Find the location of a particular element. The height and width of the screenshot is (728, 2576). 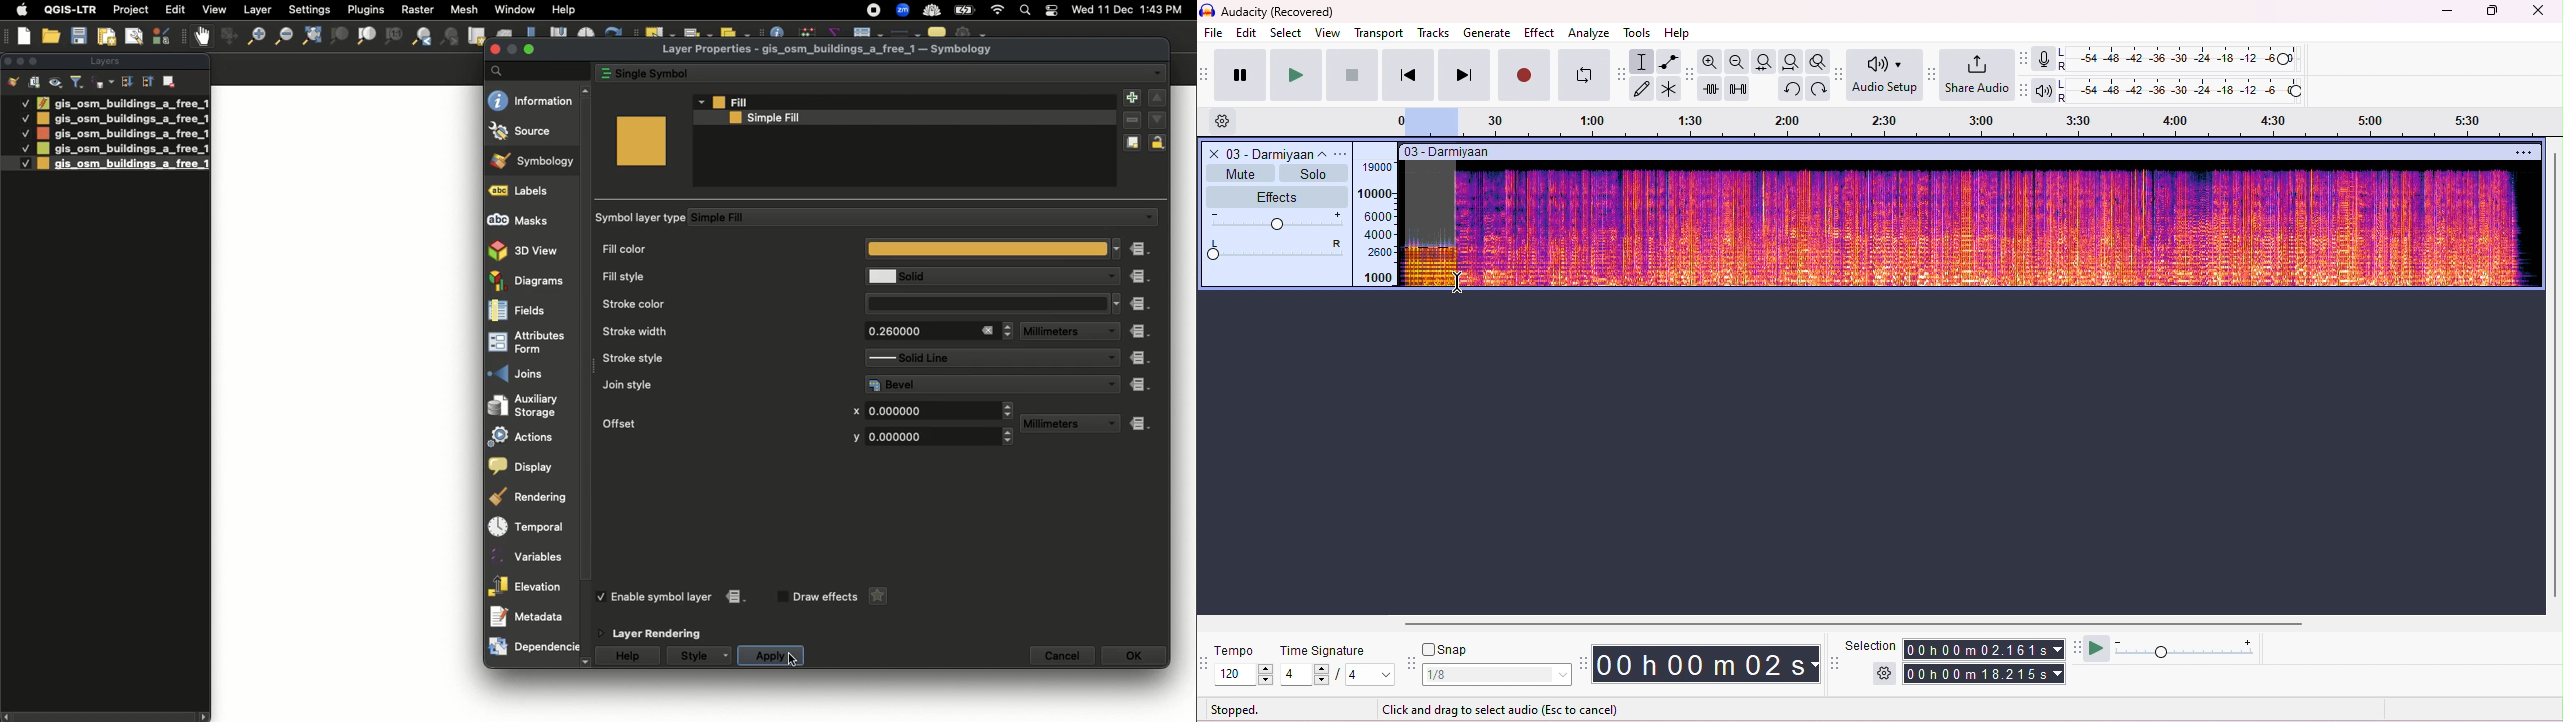

zoom in is located at coordinates (1709, 61).